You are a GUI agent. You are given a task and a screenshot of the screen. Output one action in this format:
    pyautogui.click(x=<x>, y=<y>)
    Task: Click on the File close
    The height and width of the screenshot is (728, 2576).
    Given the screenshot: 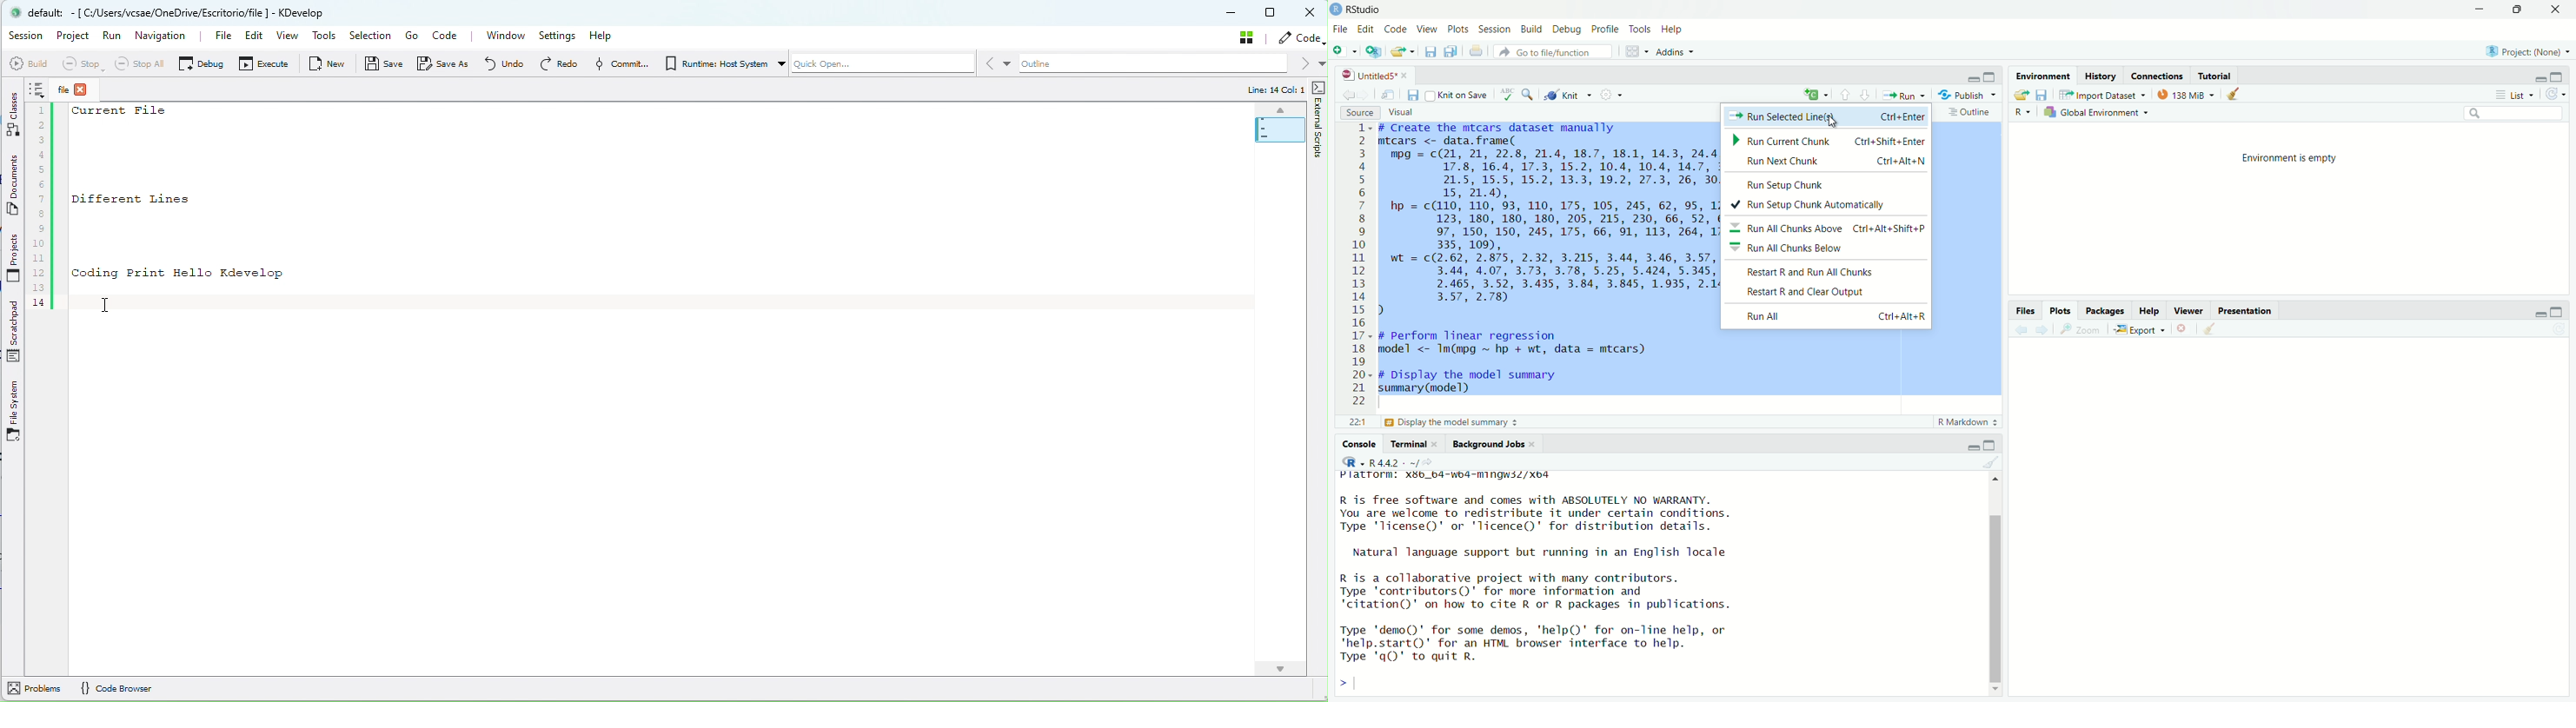 What is the action you would take?
    pyautogui.click(x=80, y=89)
    